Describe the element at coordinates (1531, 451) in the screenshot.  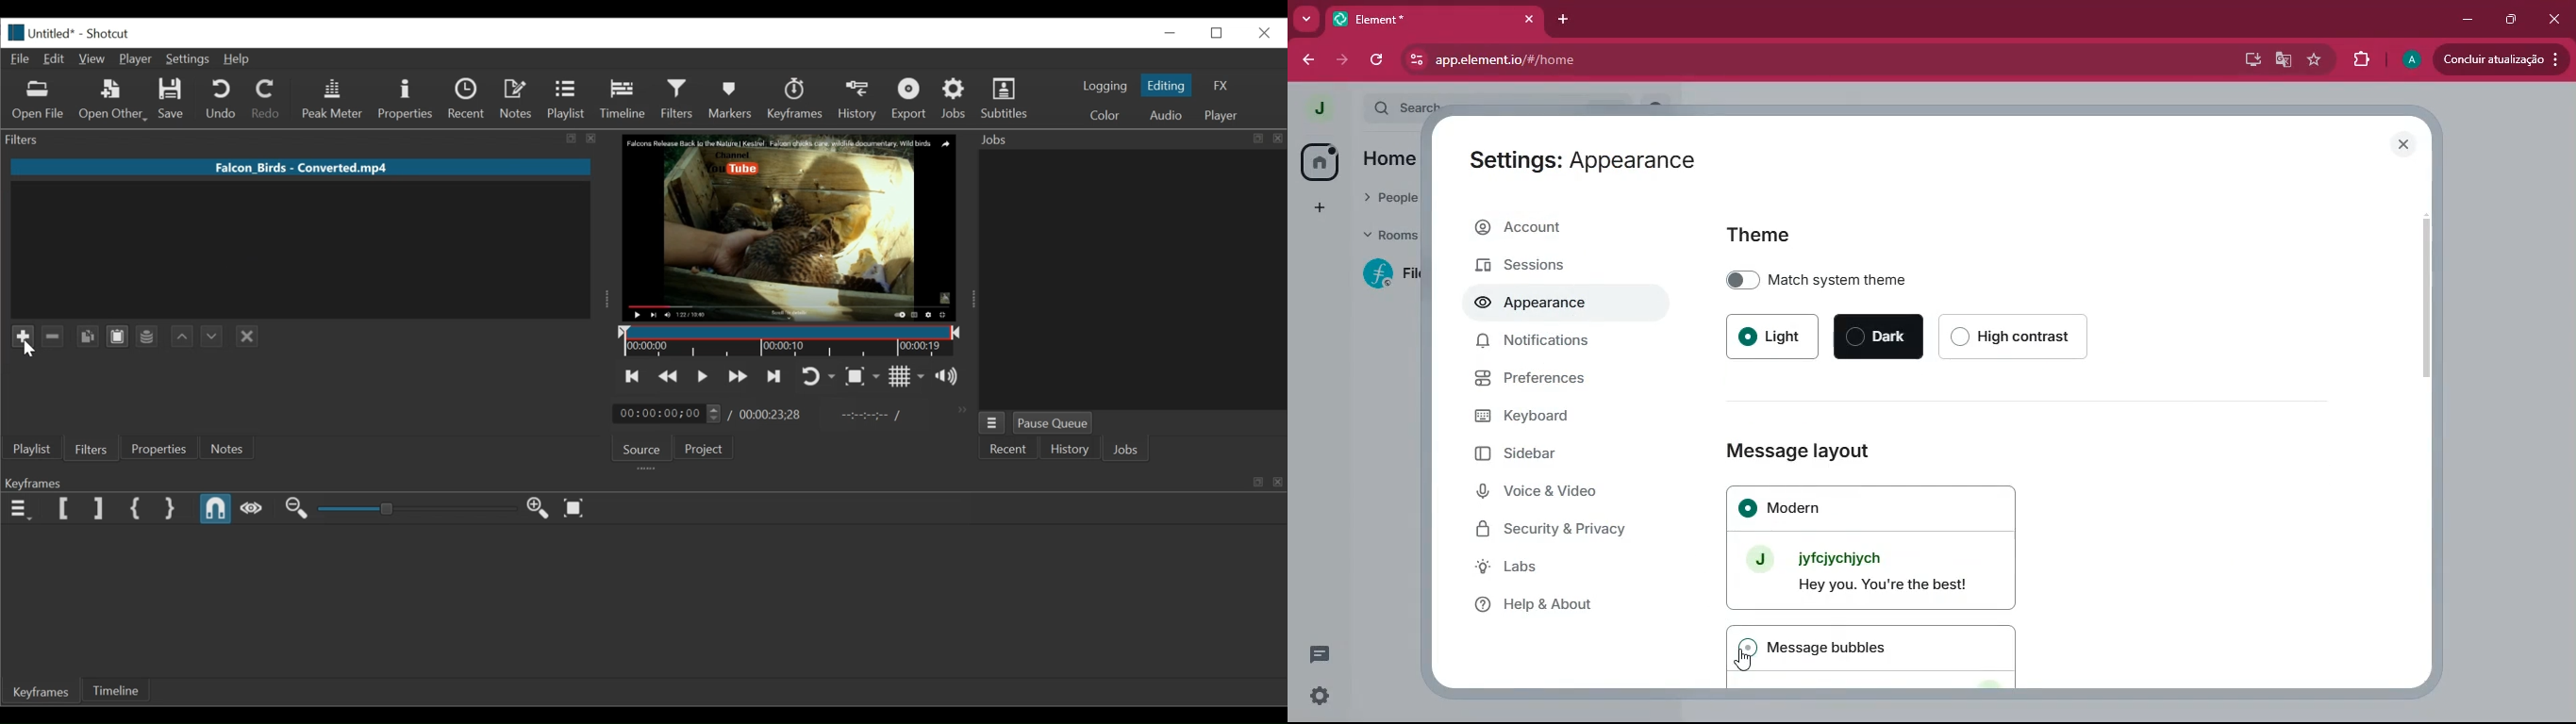
I see `Sidebar` at that location.